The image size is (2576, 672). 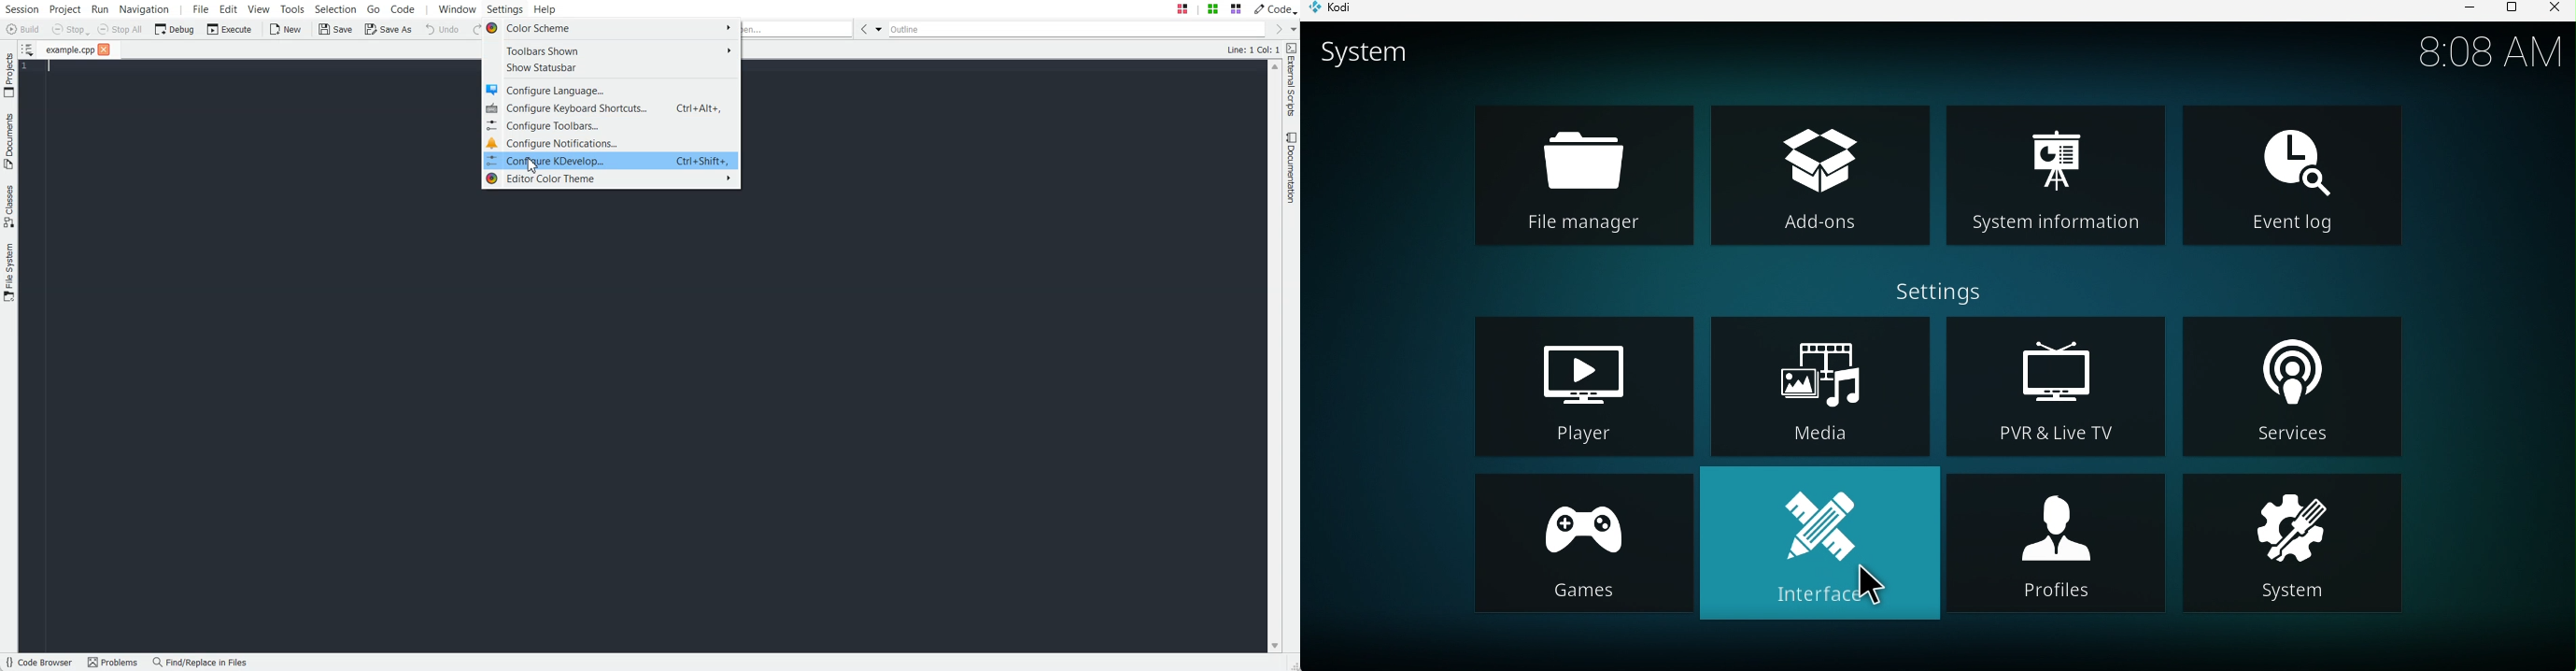 I want to click on Profiles, so click(x=2057, y=541).